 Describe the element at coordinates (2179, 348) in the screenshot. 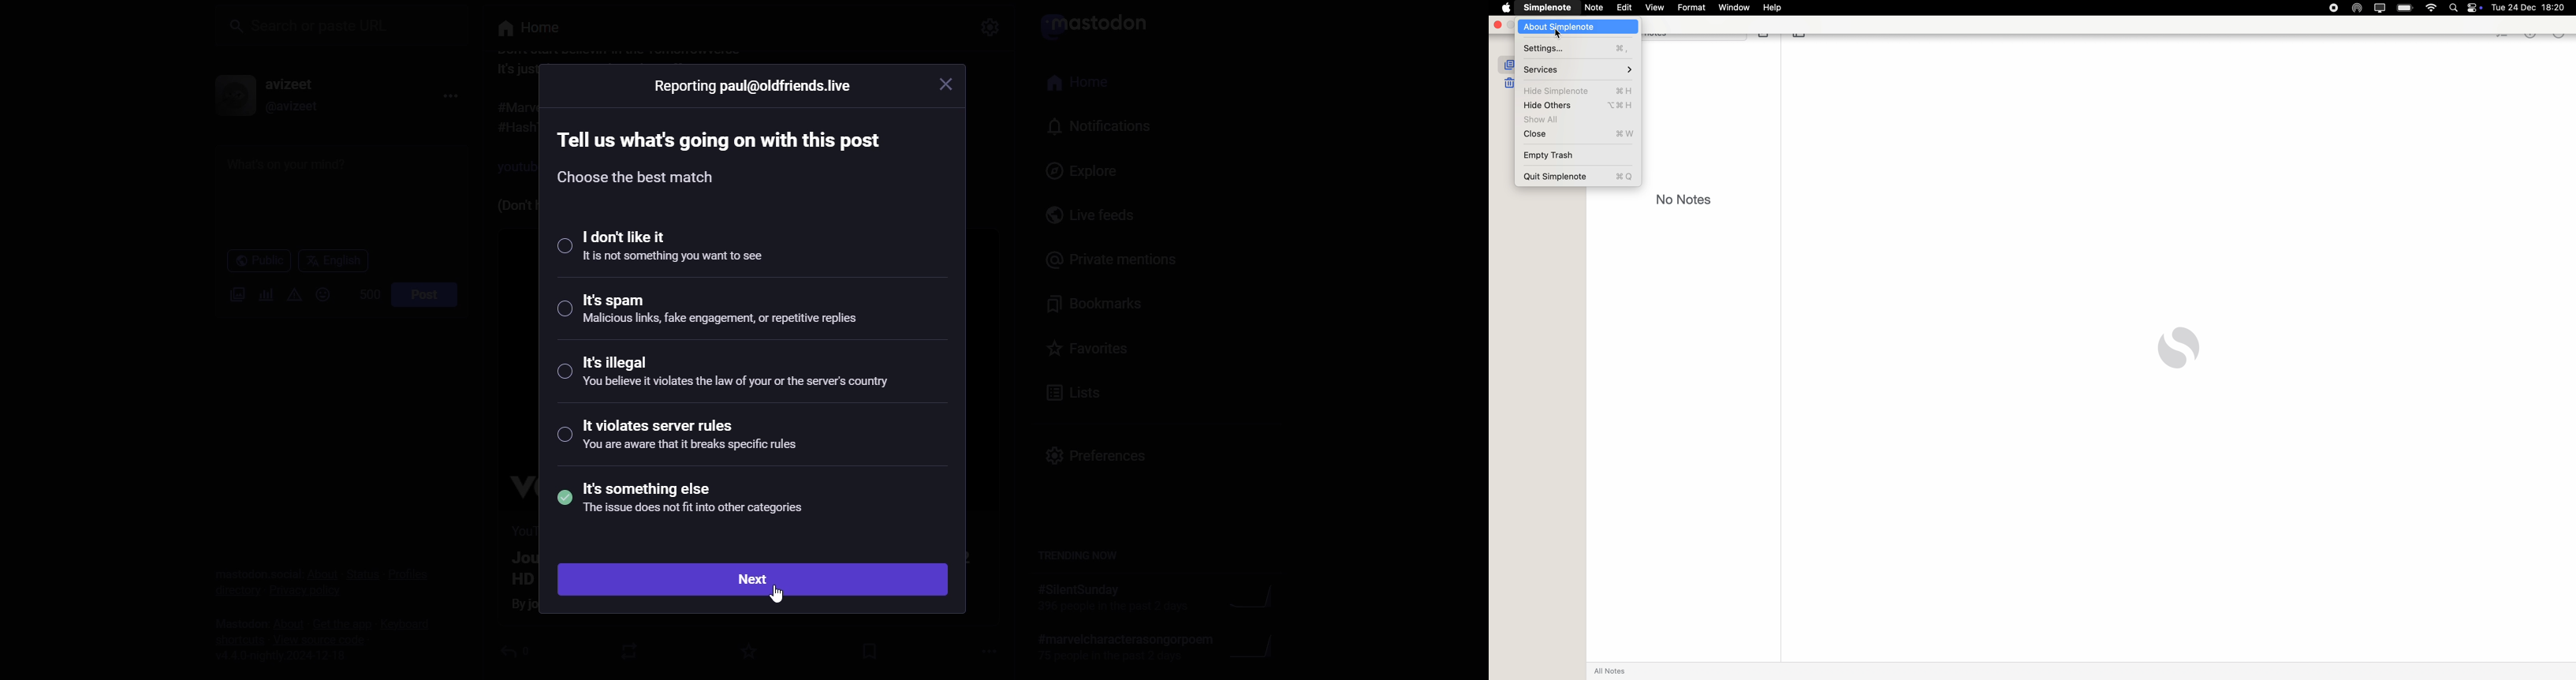

I see `Simplenote logo` at that location.